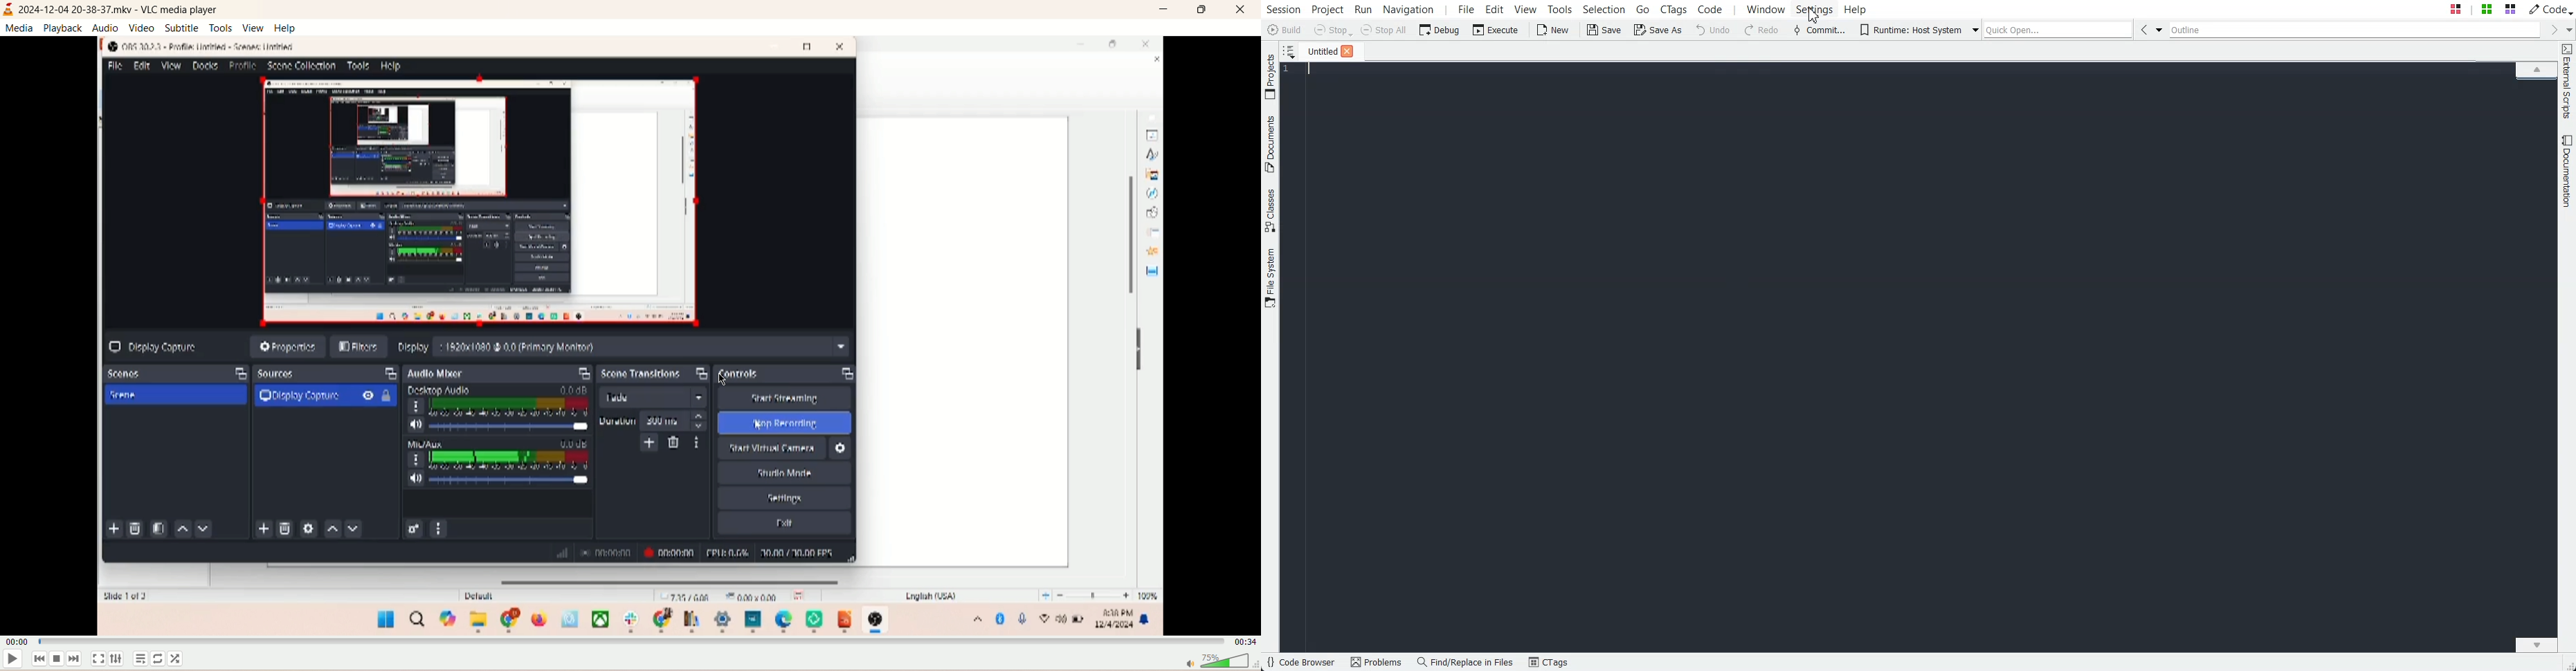 The image size is (2576, 672). I want to click on File, so click(1318, 50).